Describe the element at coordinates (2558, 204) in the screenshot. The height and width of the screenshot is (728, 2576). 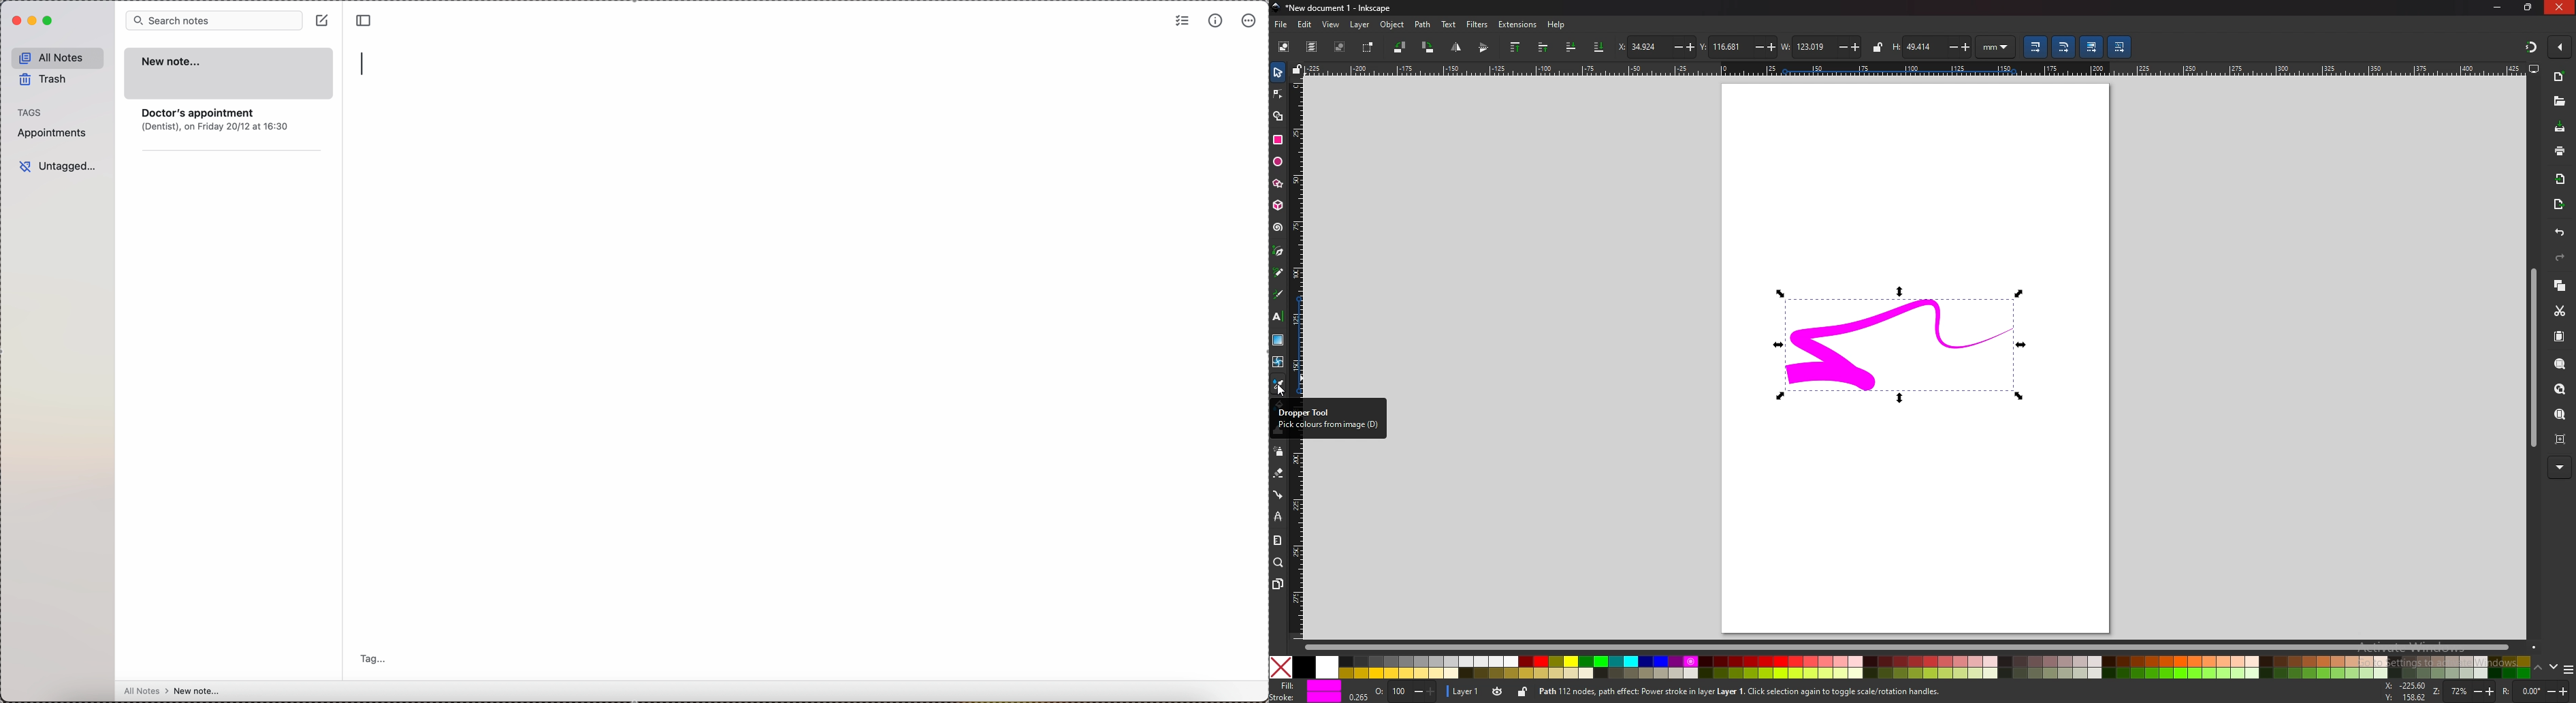
I see `export` at that location.